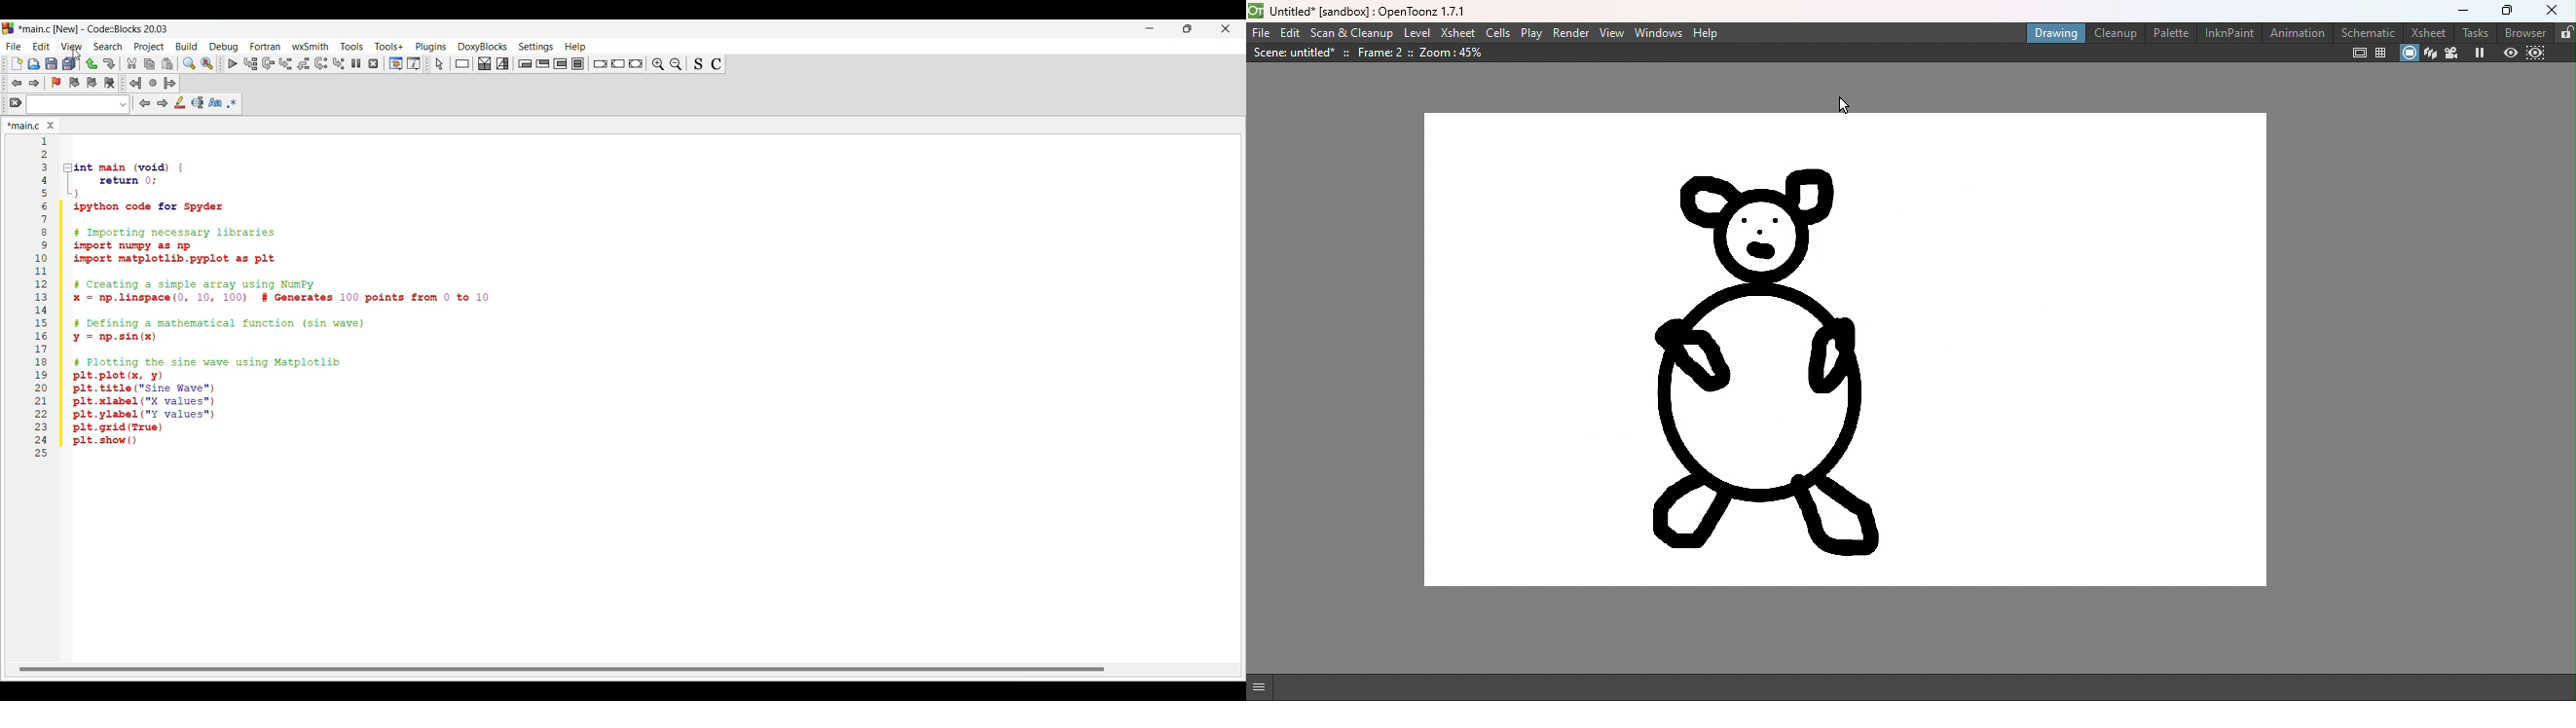 The height and width of the screenshot is (728, 2576). What do you see at coordinates (389, 46) in the screenshot?
I see `Tools+ menu` at bounding box center [389, 46].